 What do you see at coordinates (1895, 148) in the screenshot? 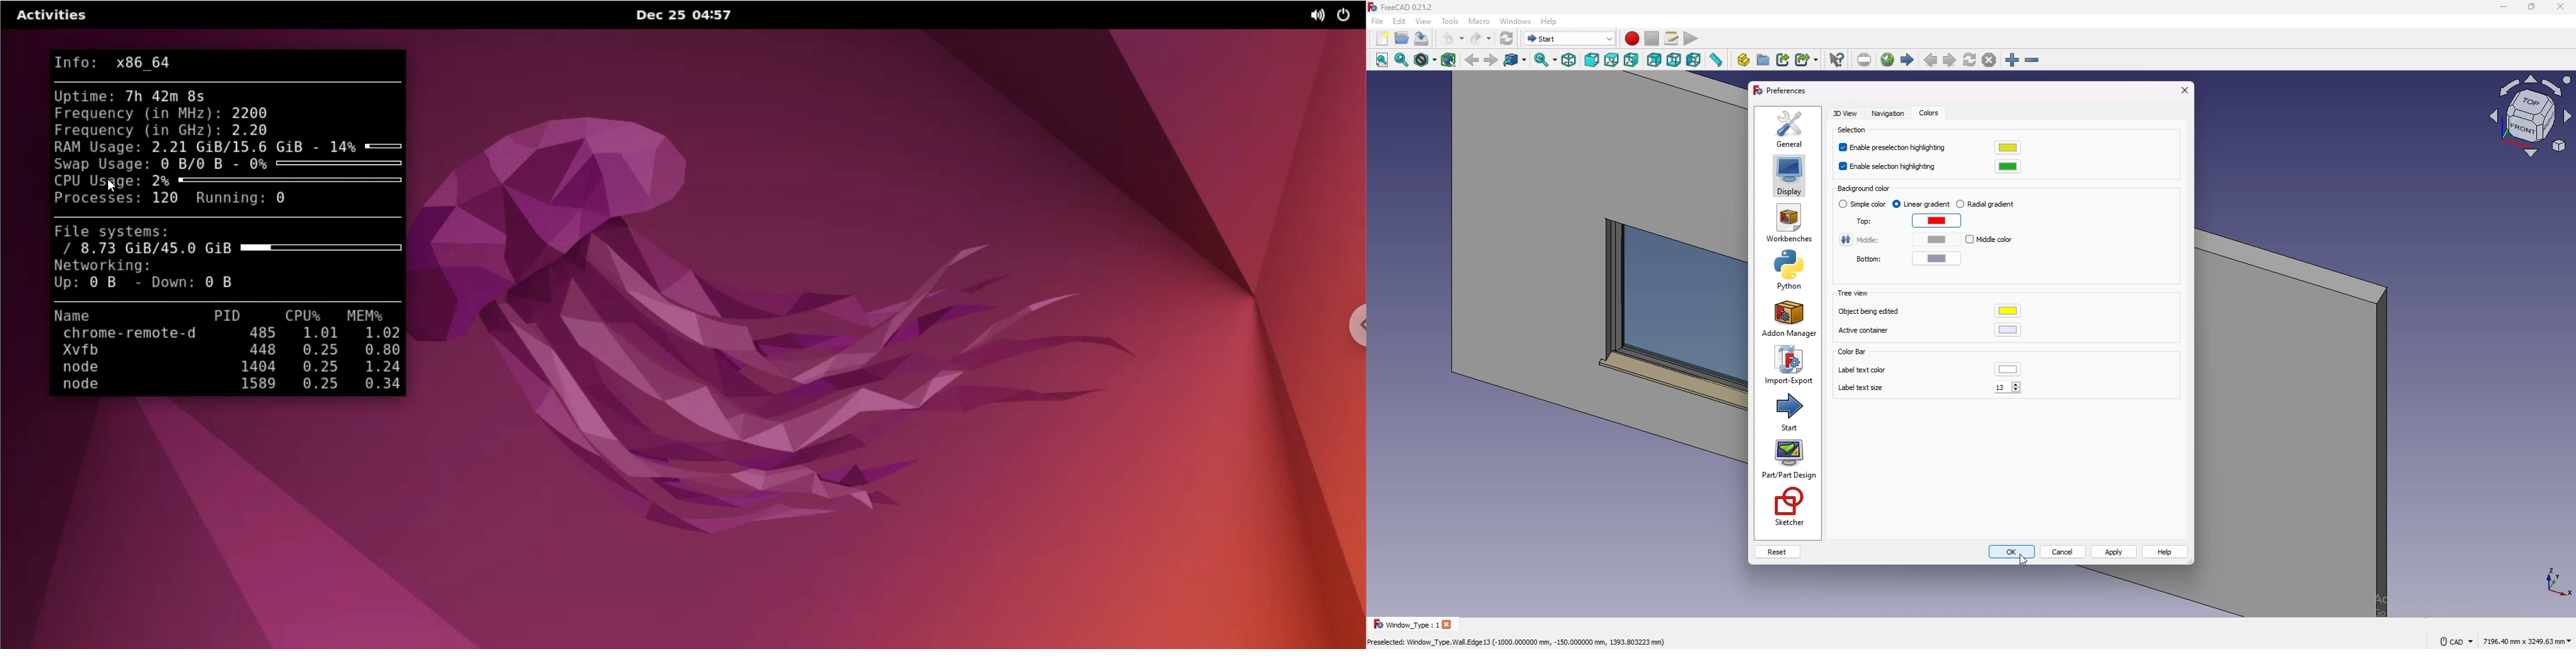
I see `enable preselection highlighting` at bounding box center [1895, 148].